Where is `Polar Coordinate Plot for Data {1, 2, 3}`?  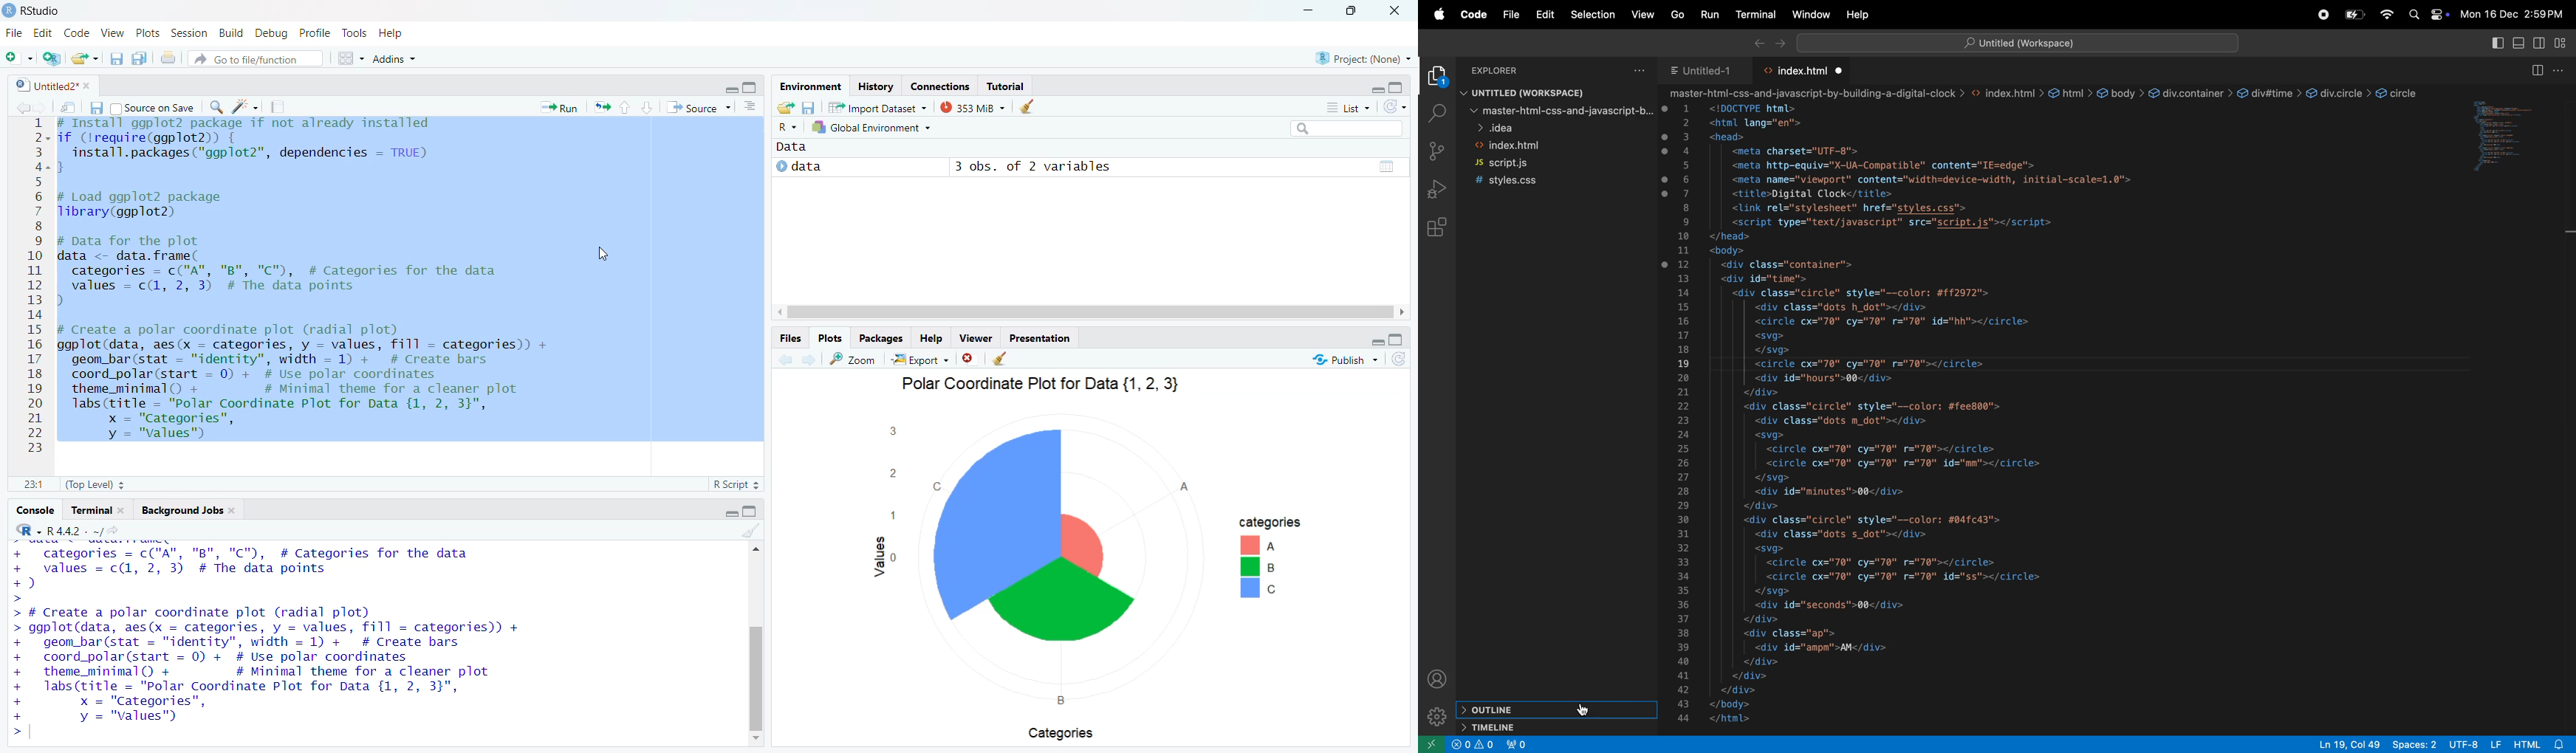 Polar Coordinate Plot for Data {1, 2, 3} is located at coordinates (1018, 391).